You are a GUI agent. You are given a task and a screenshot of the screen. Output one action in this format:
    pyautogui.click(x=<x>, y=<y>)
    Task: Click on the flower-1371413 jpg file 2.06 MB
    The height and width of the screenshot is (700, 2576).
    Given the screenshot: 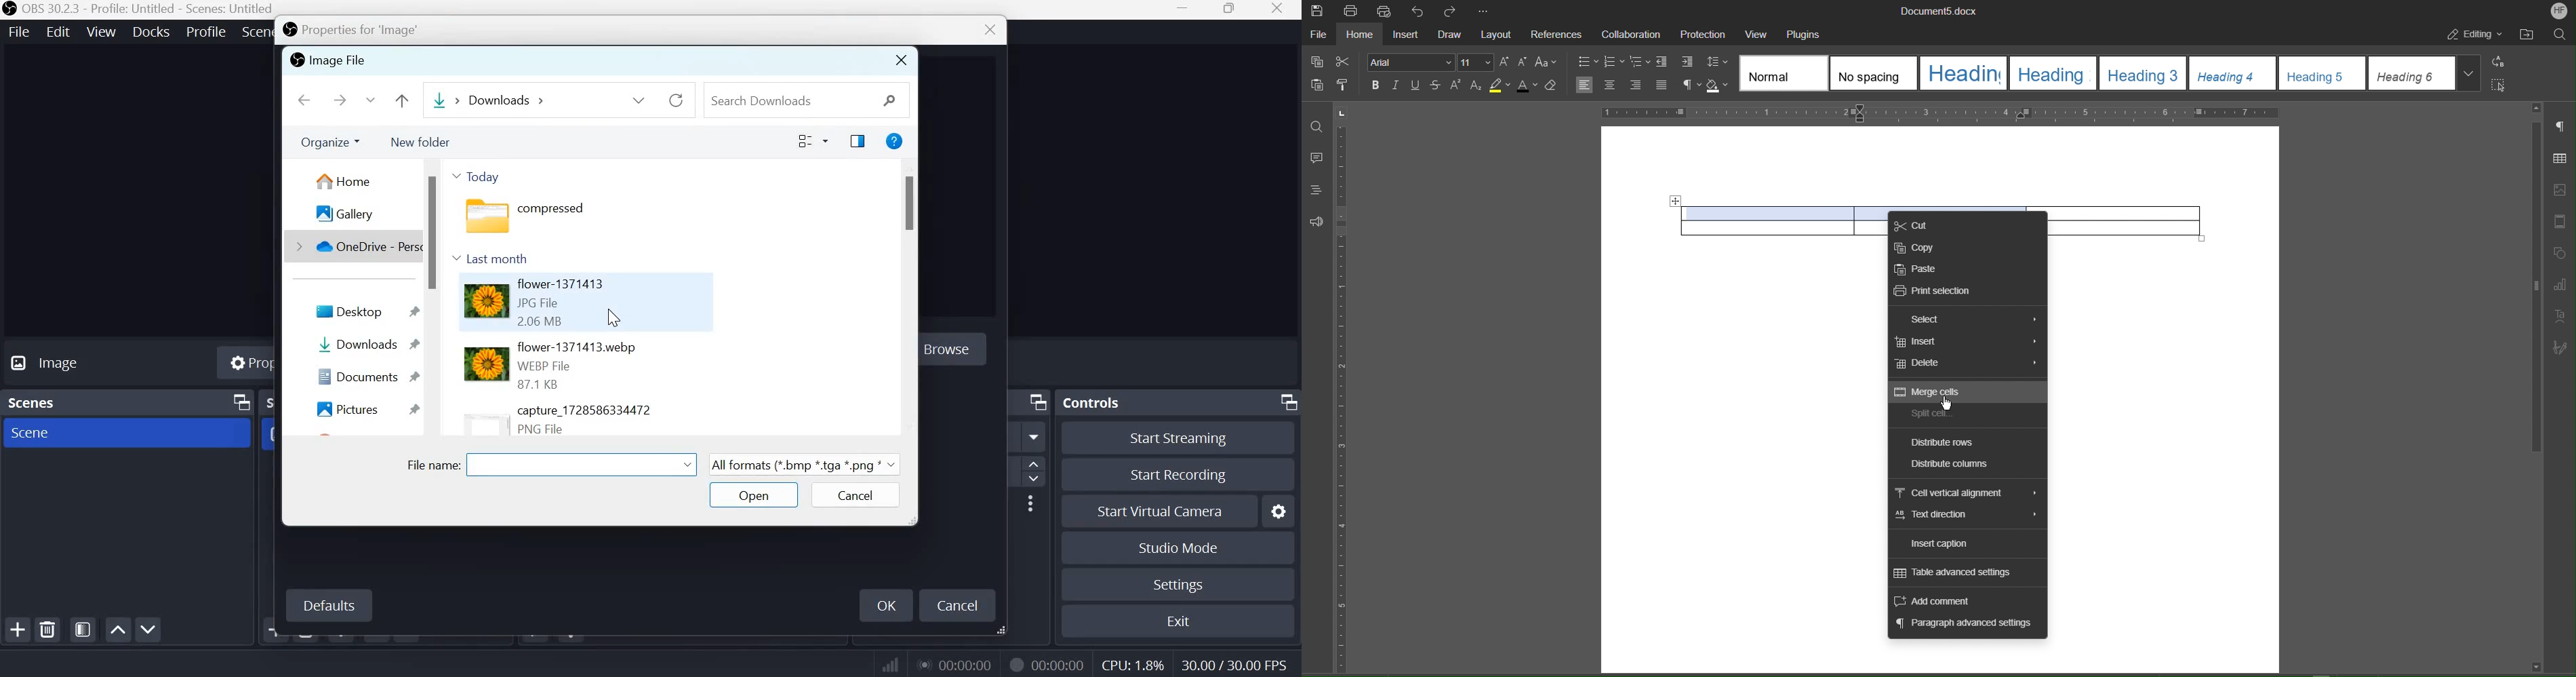 What is the action you would take?
    pyautogui.click(x=566, y=365)
    